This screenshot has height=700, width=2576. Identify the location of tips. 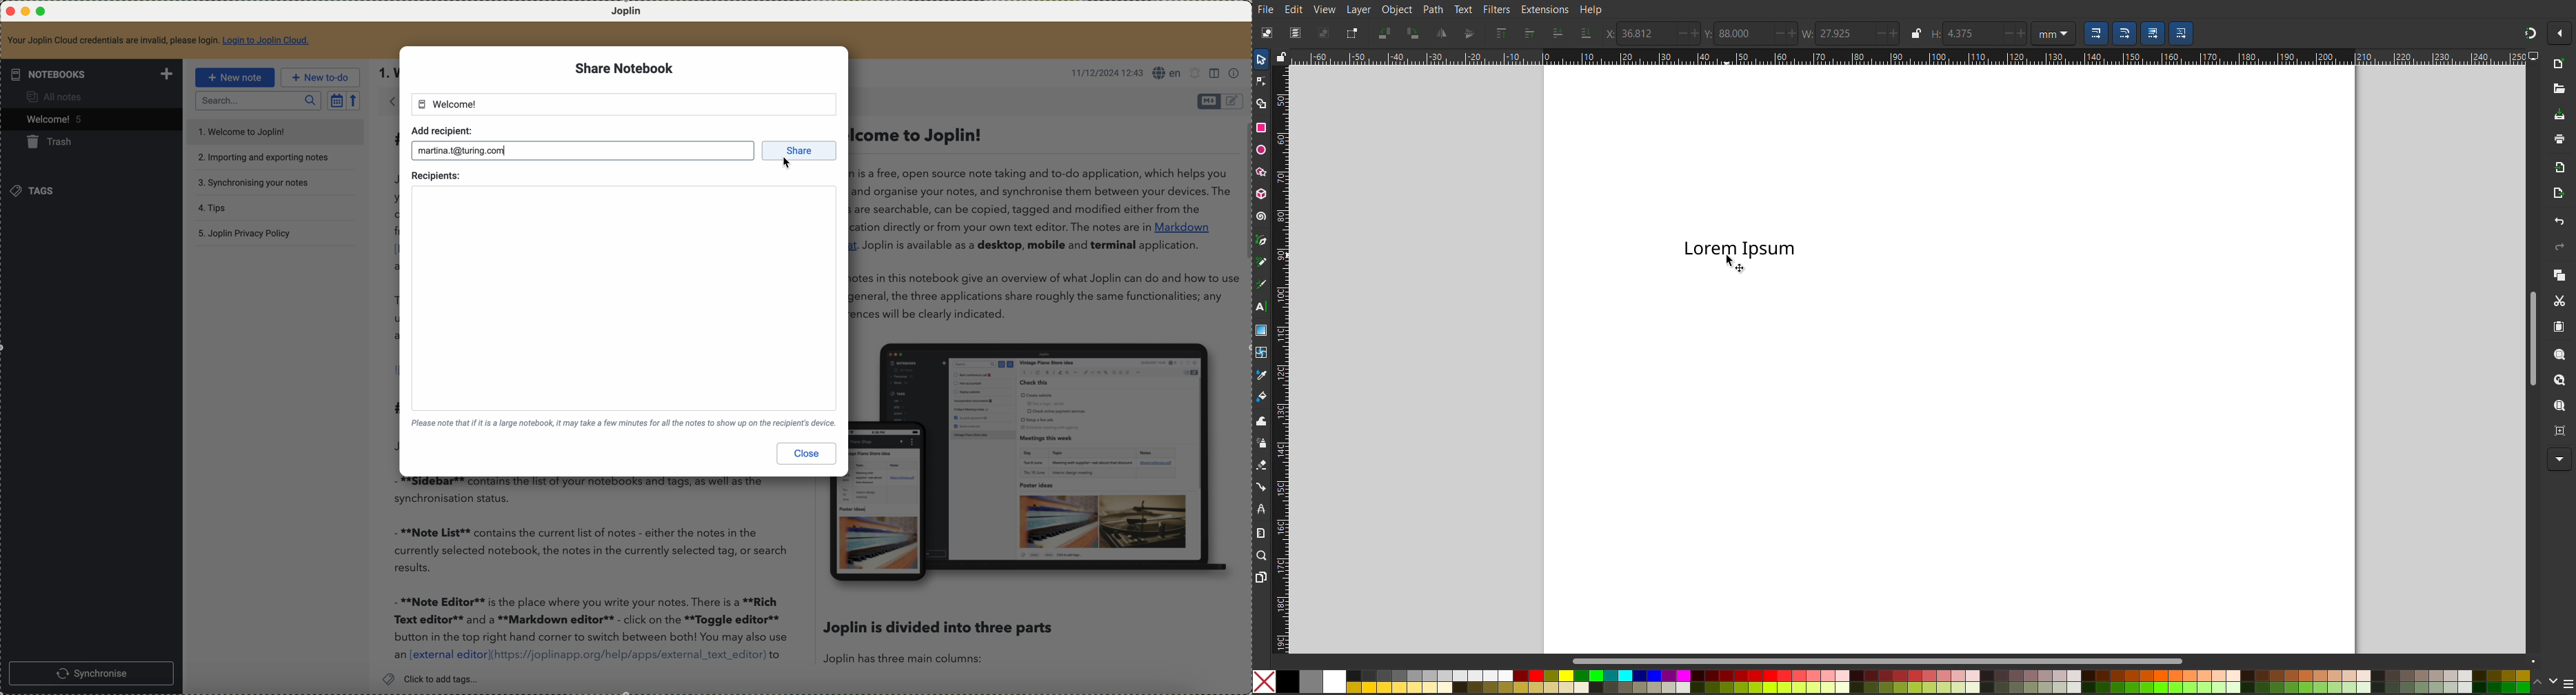
(212, 207).